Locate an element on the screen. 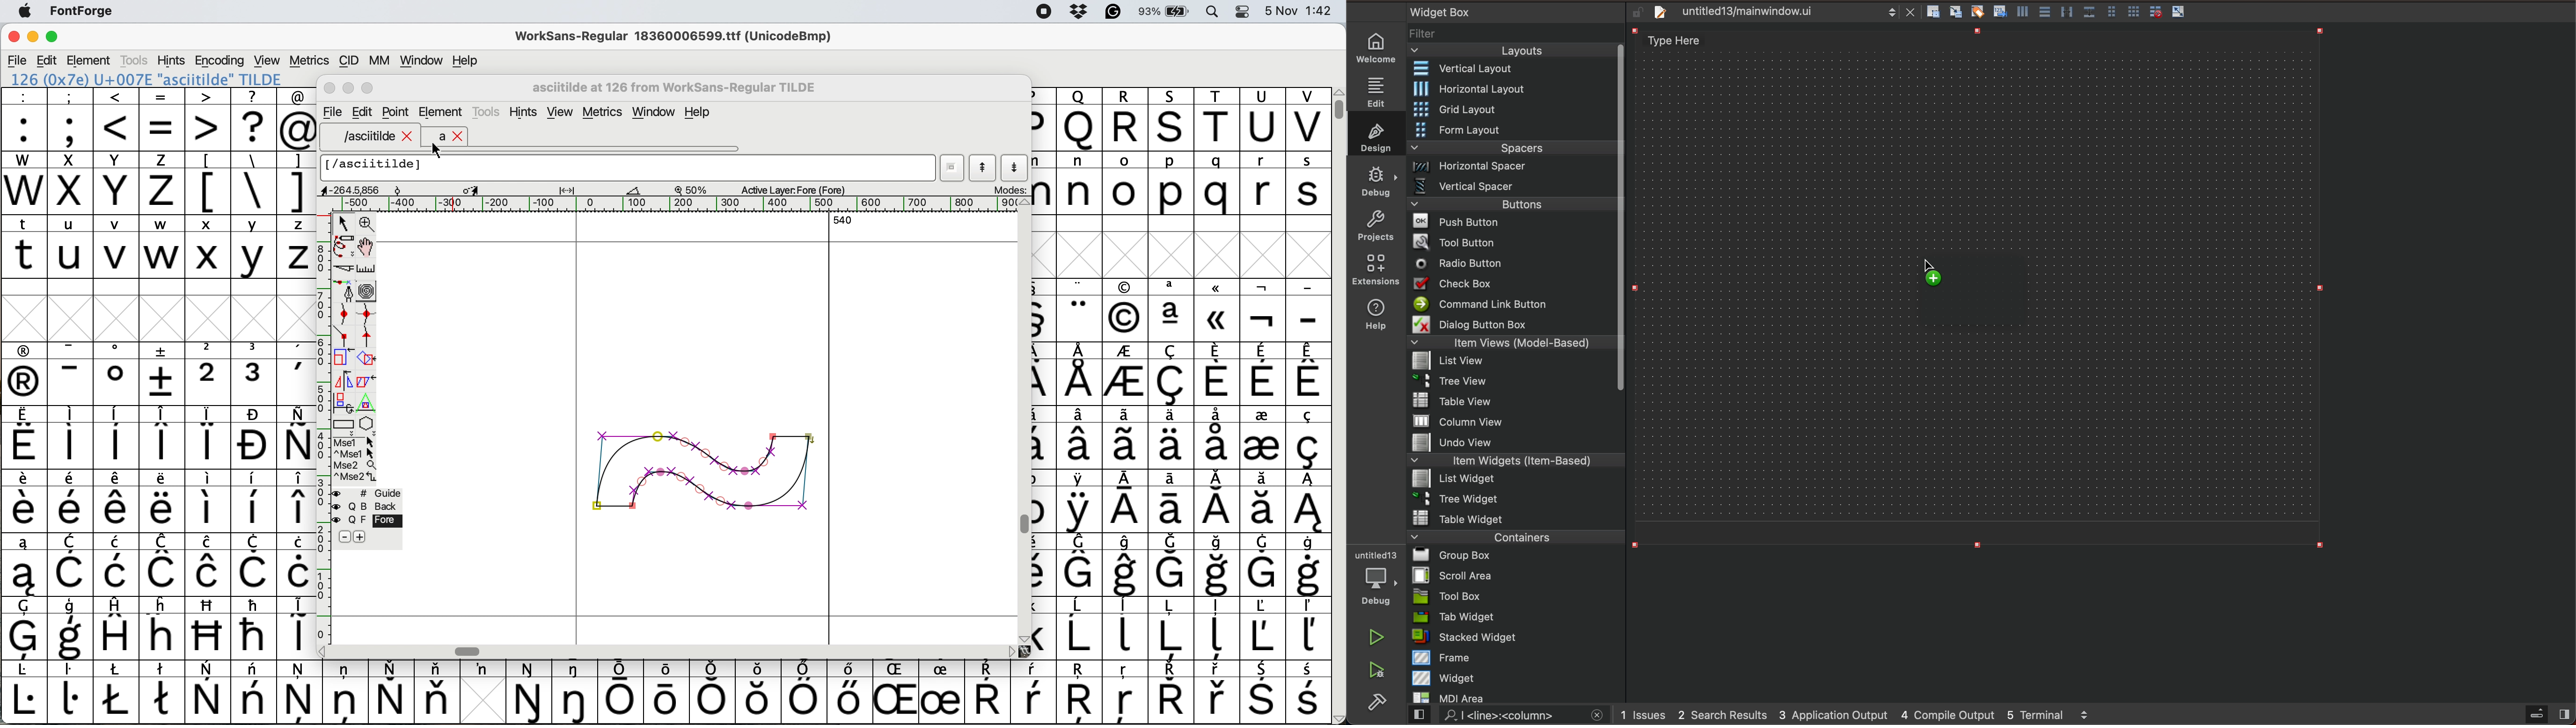 The width and height of the screenshot is (2576, 728). symbol is located at coordinates (117, 692).